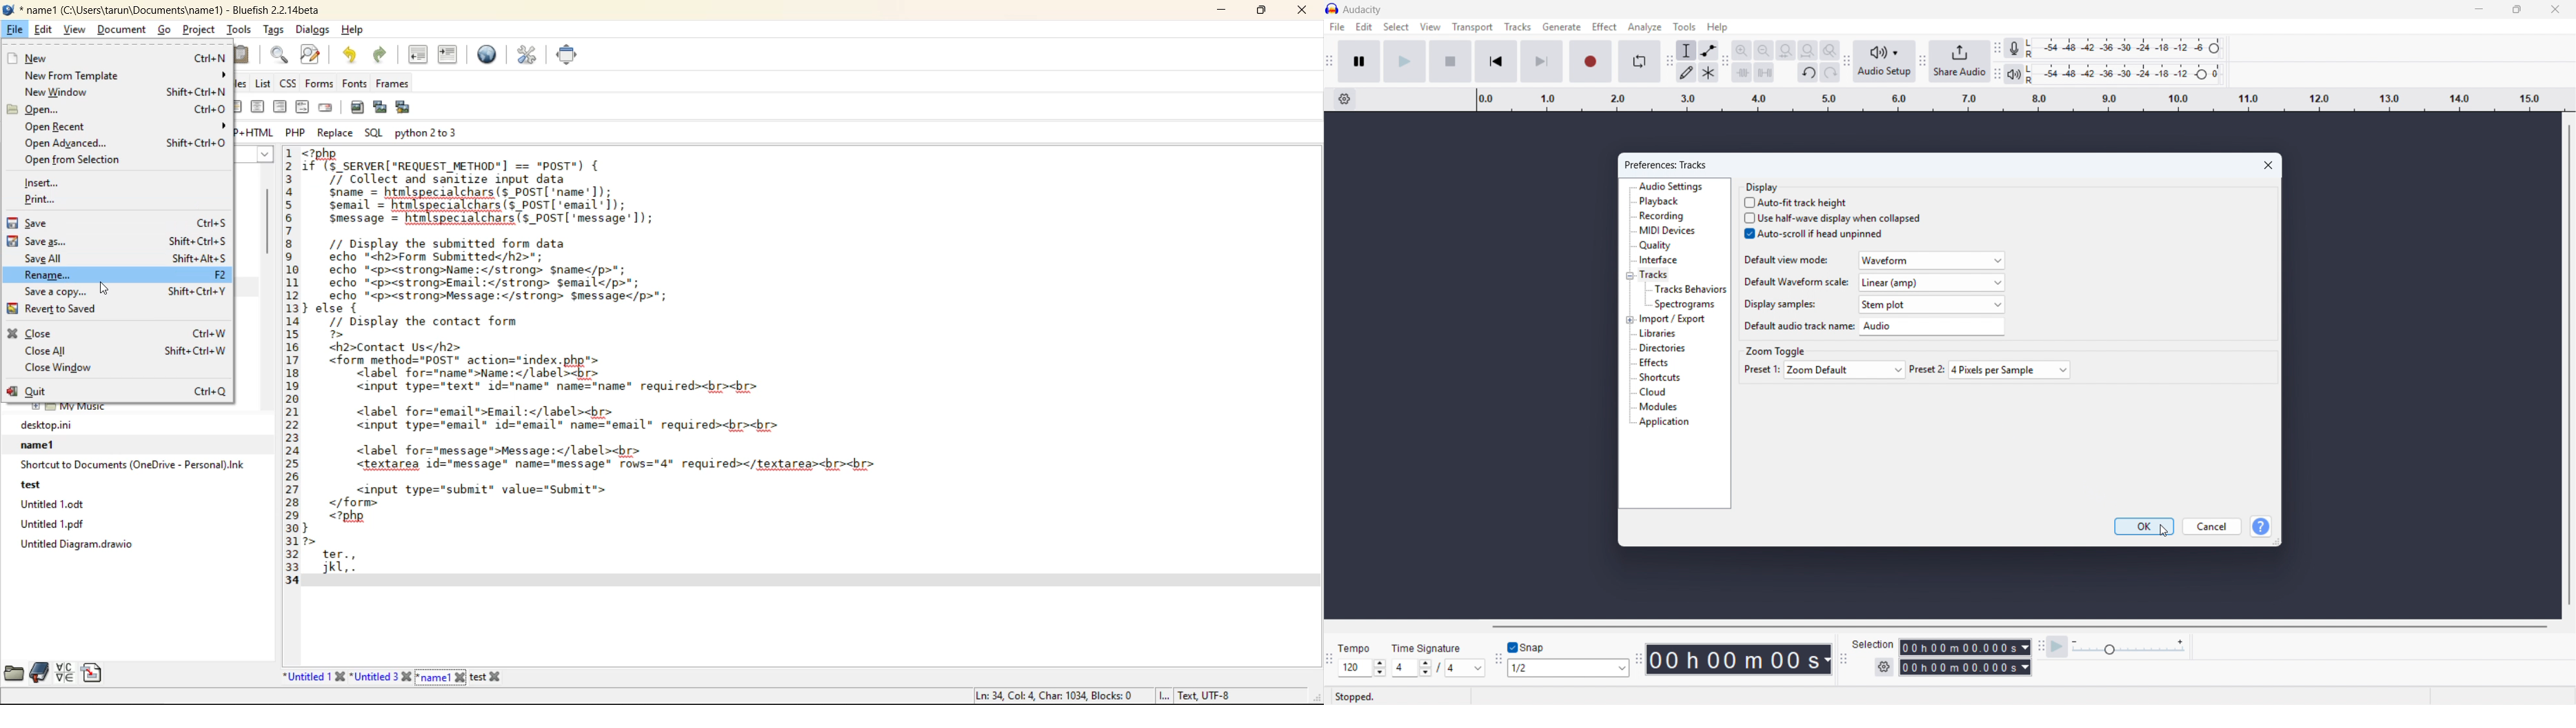 The height and width of the screenshot is (728, 2576). Describe the element at coordinates (1739, 659) in the screenshot. I see `timestamp` at that location.